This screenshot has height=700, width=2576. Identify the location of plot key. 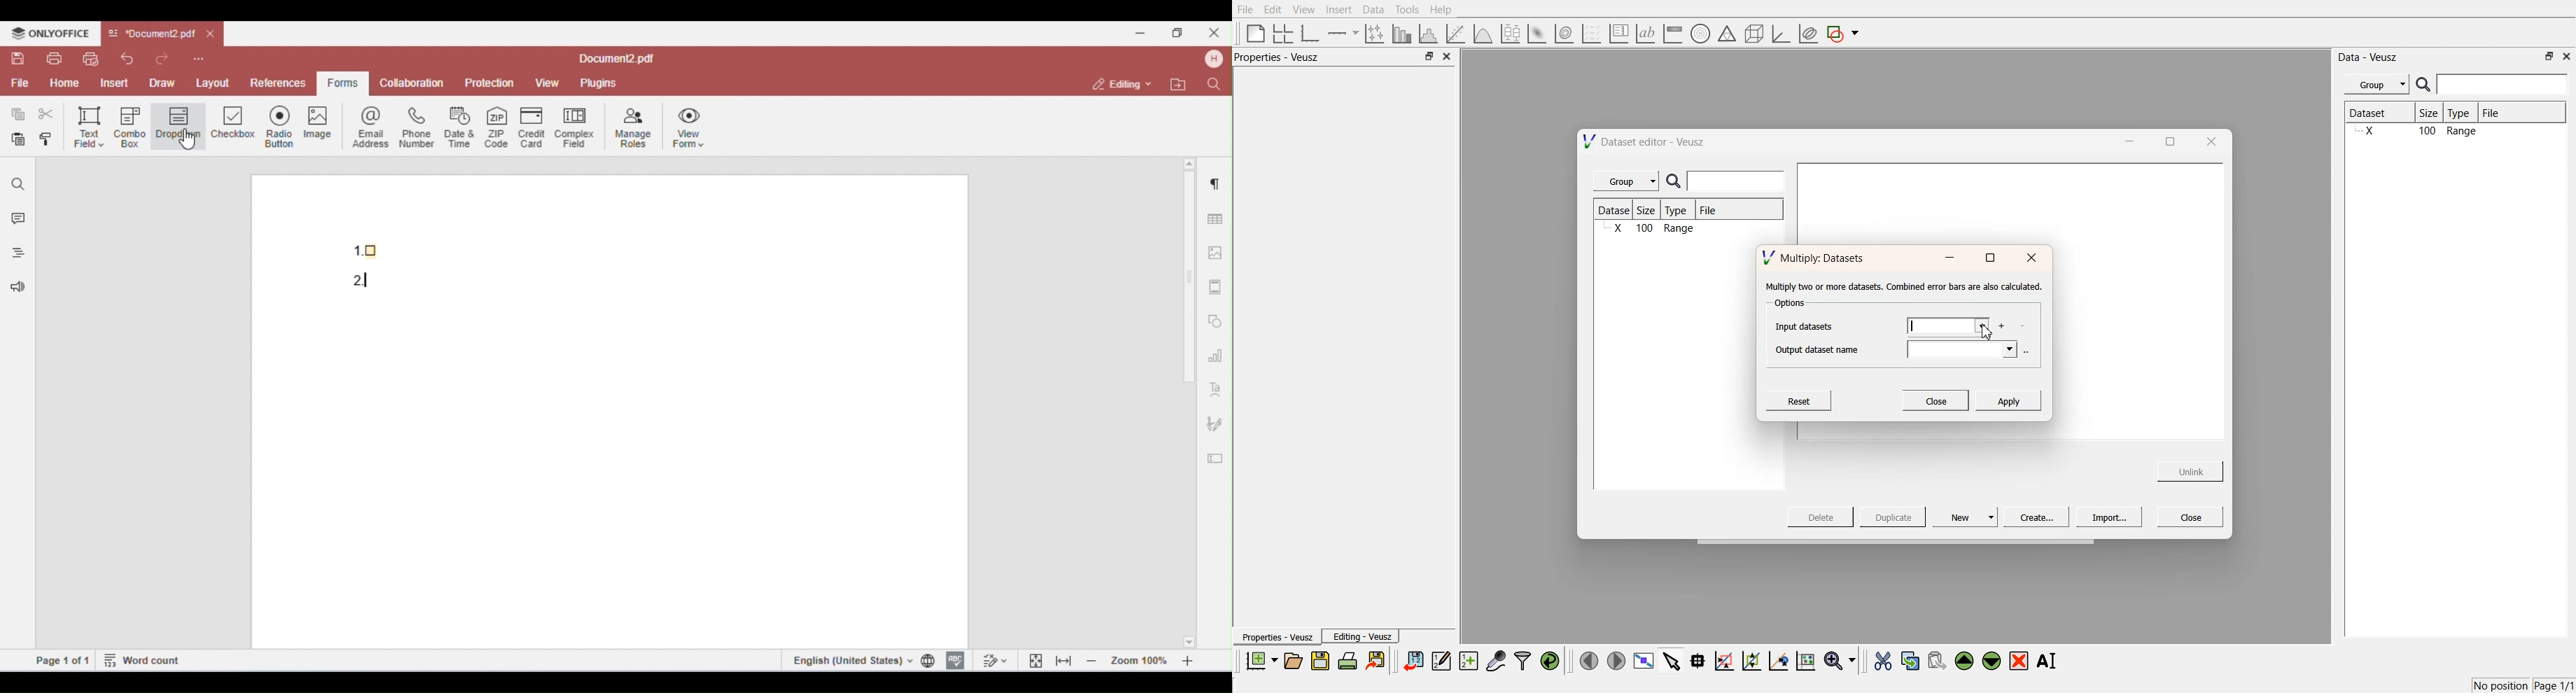
(1618, 34).